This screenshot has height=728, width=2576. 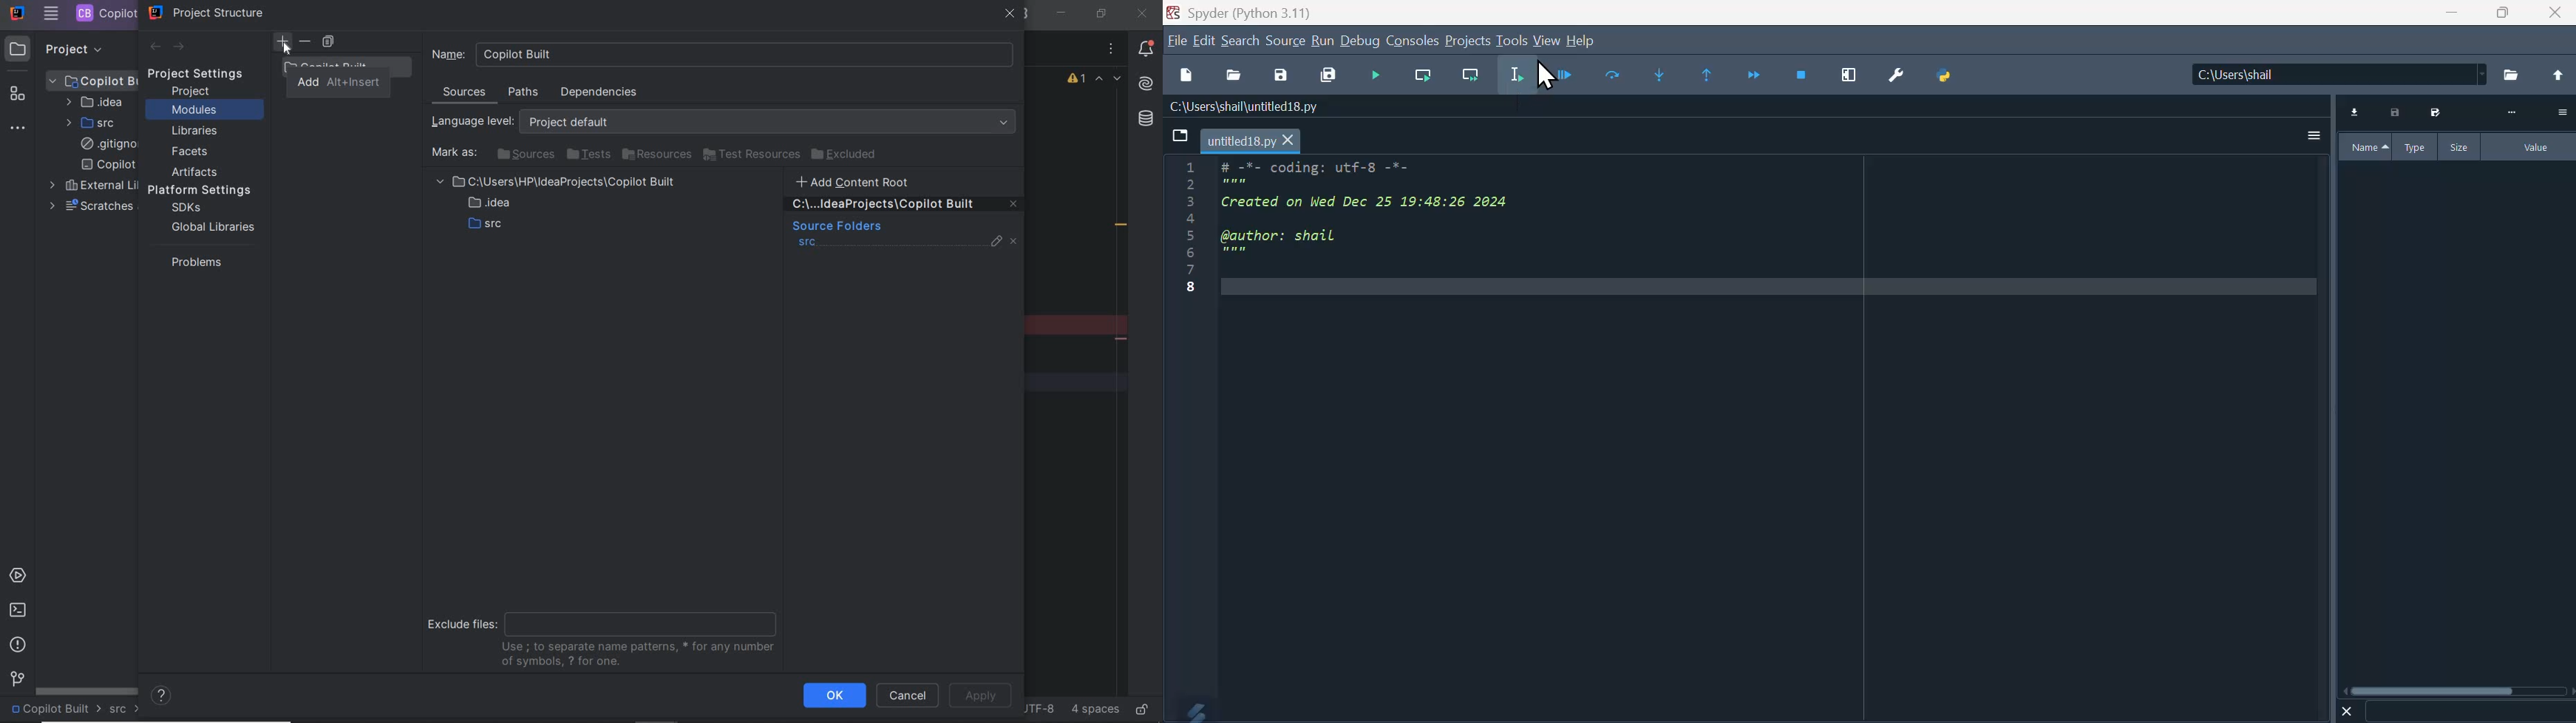 I want to click on Download, so click(x=2356, y=112).